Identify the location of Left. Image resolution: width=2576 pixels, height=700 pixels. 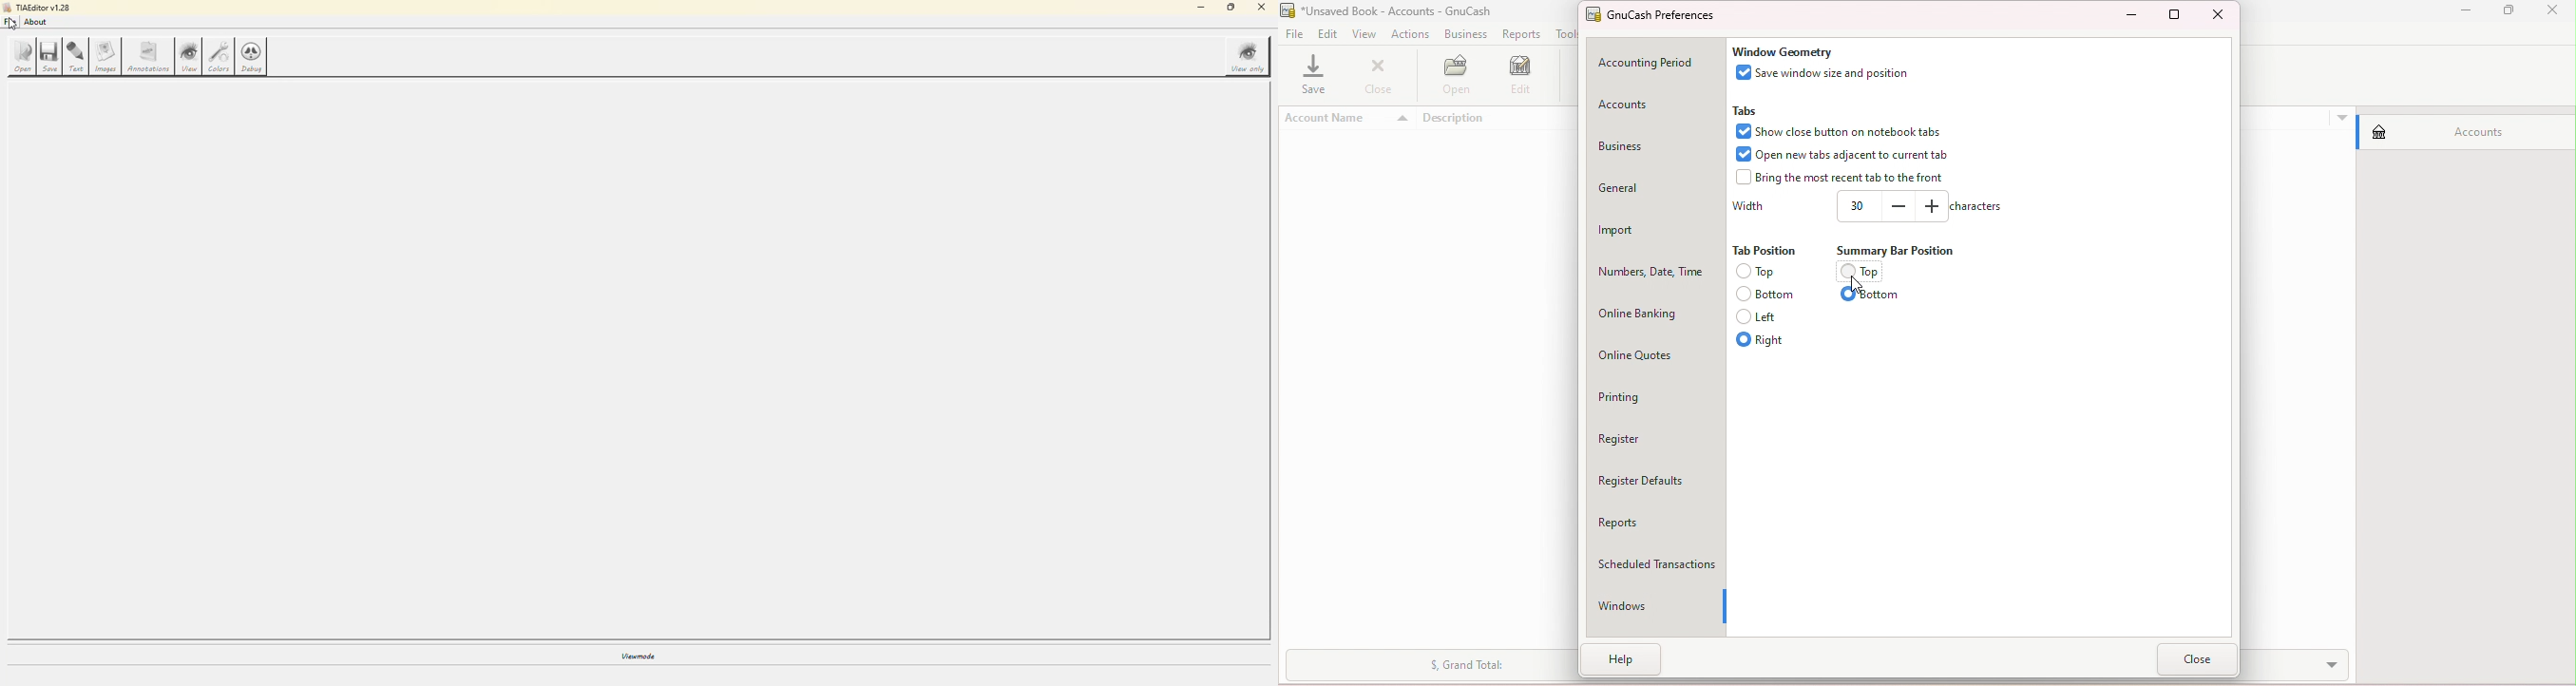
(1767, 316).